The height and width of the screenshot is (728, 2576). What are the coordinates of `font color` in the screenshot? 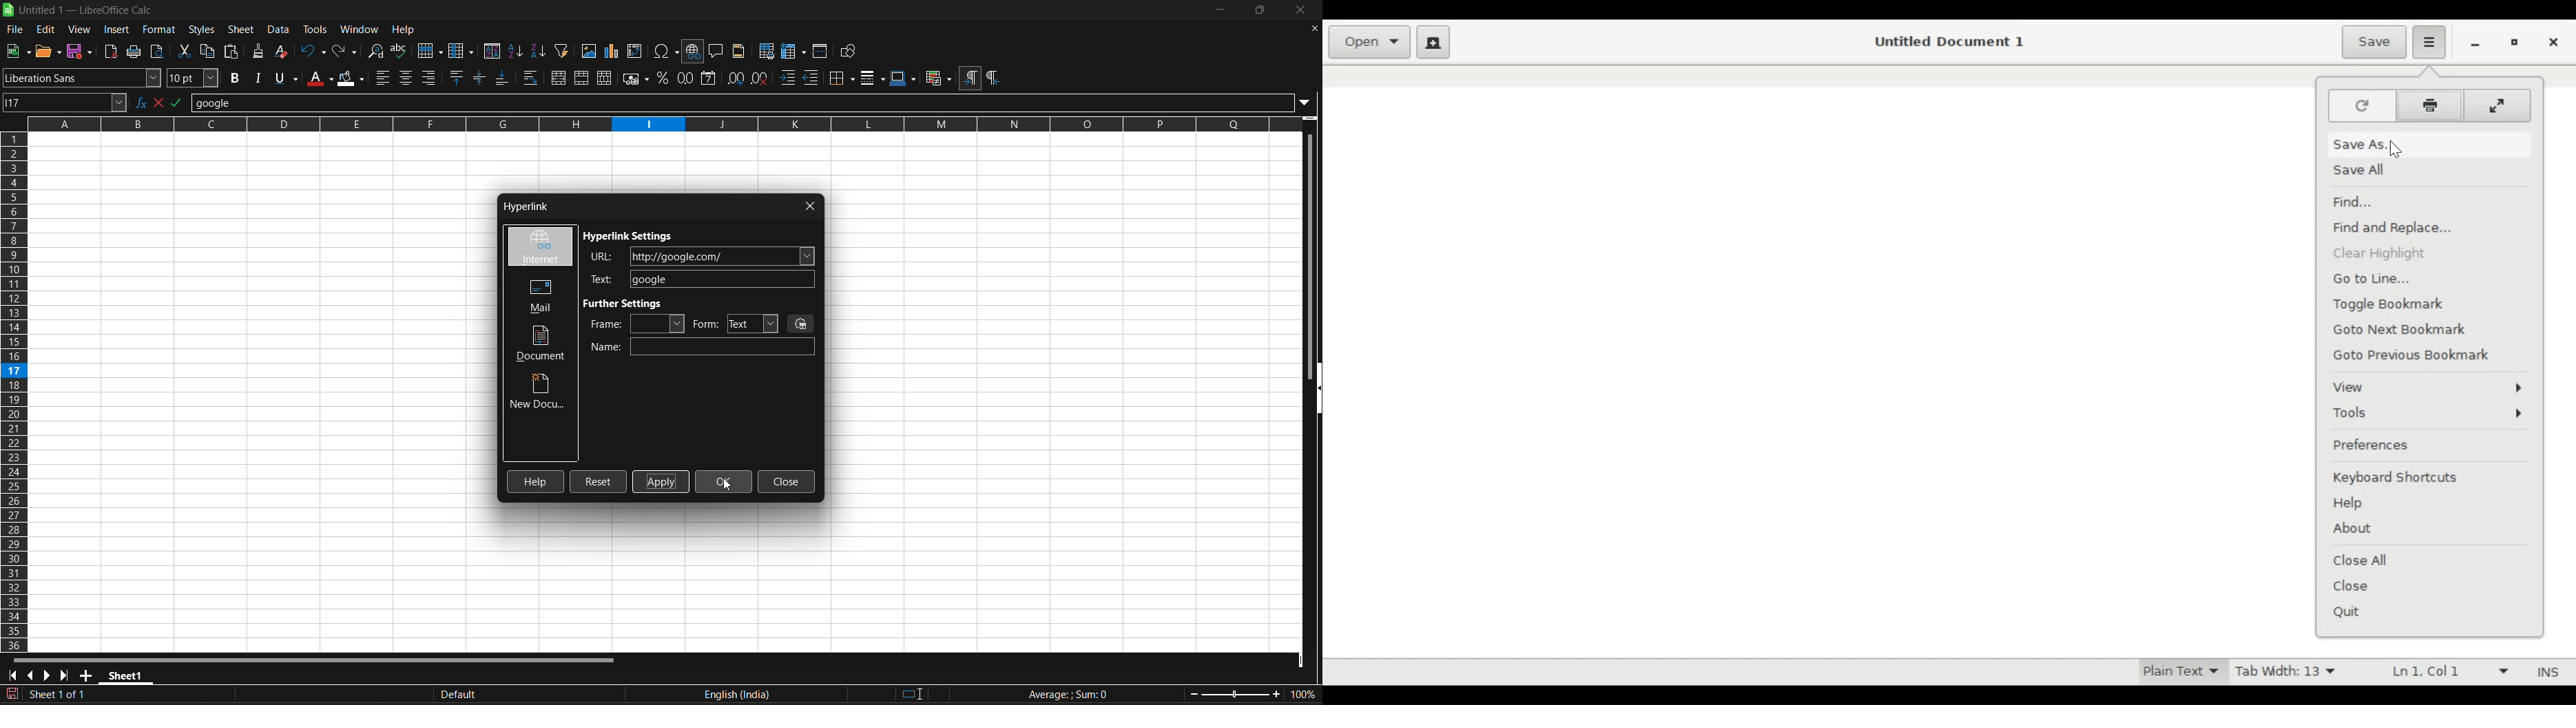 It's located at (320, 78).